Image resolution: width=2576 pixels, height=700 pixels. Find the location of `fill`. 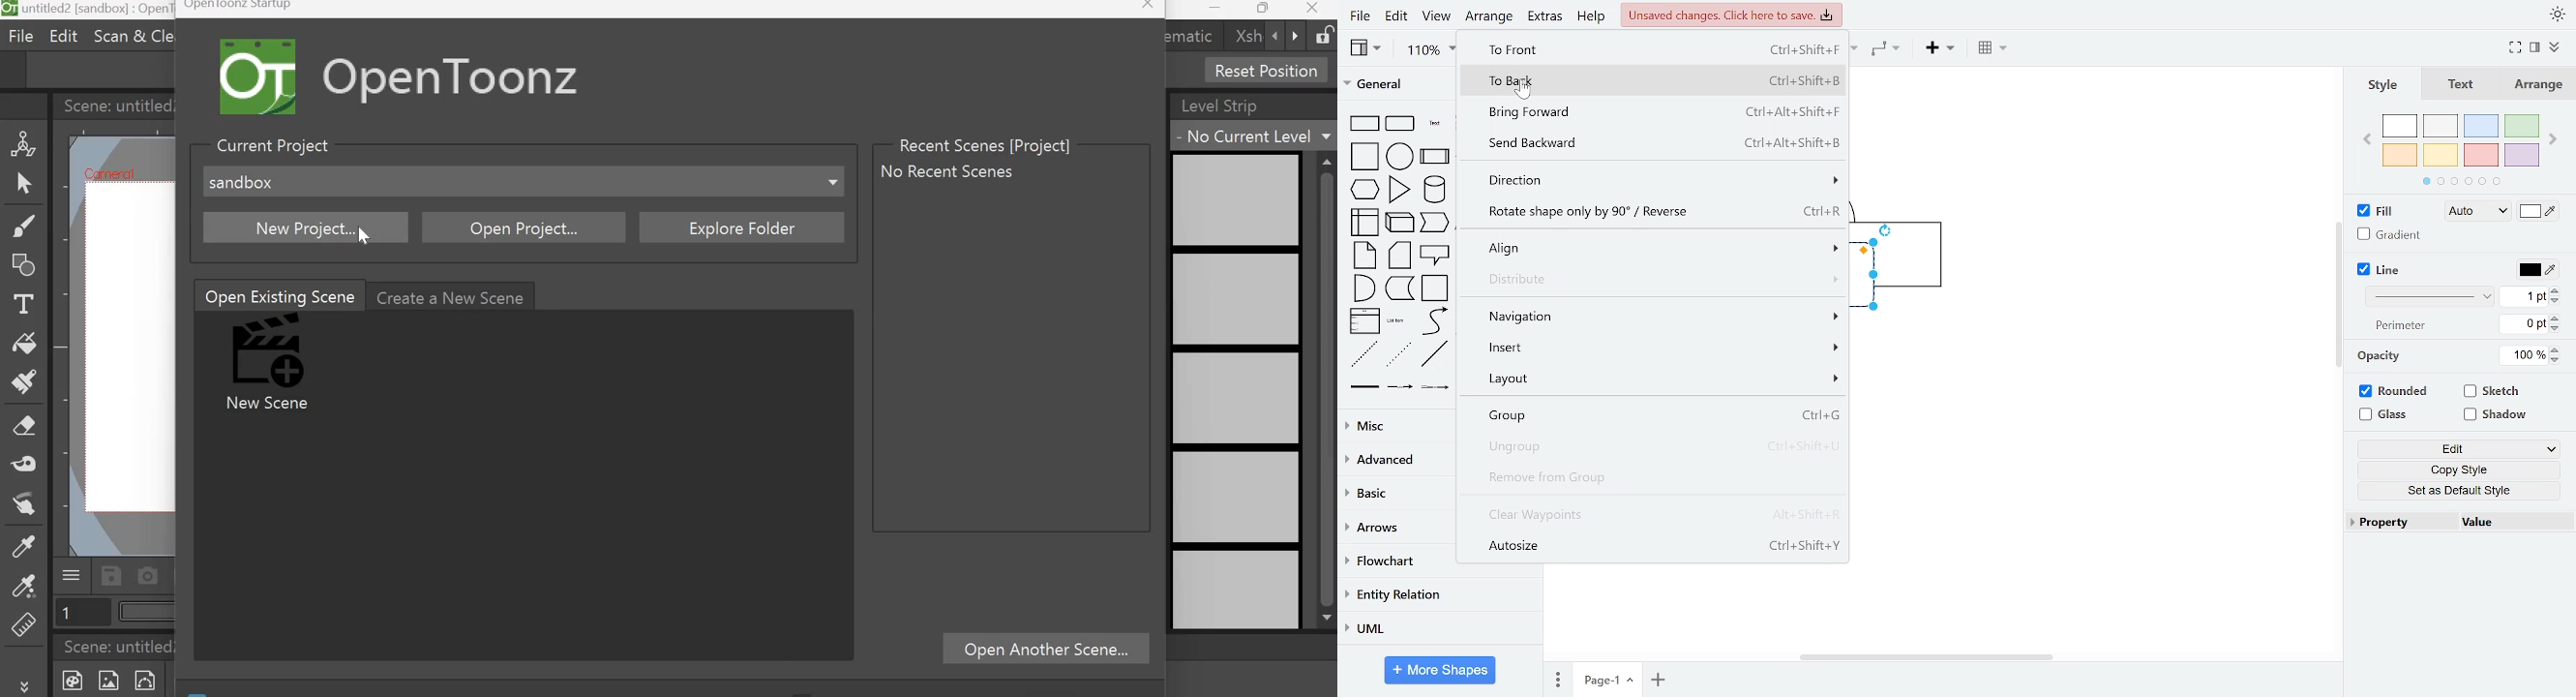

fill is located at coordinates (2378, 211).